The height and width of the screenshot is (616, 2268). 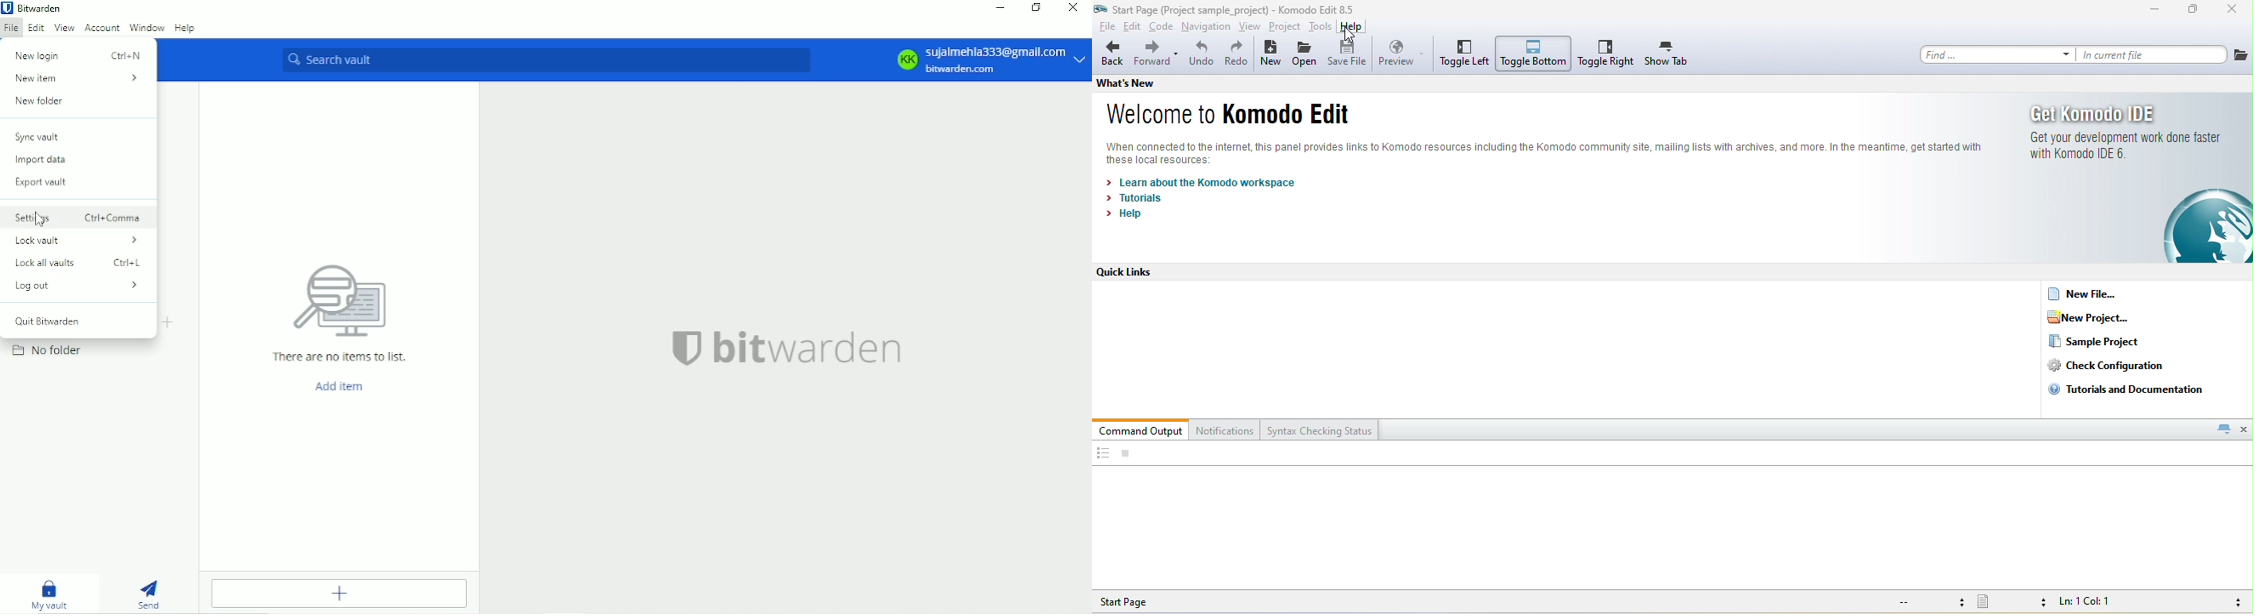 I want to click on Window, so click(x=147, y=27).